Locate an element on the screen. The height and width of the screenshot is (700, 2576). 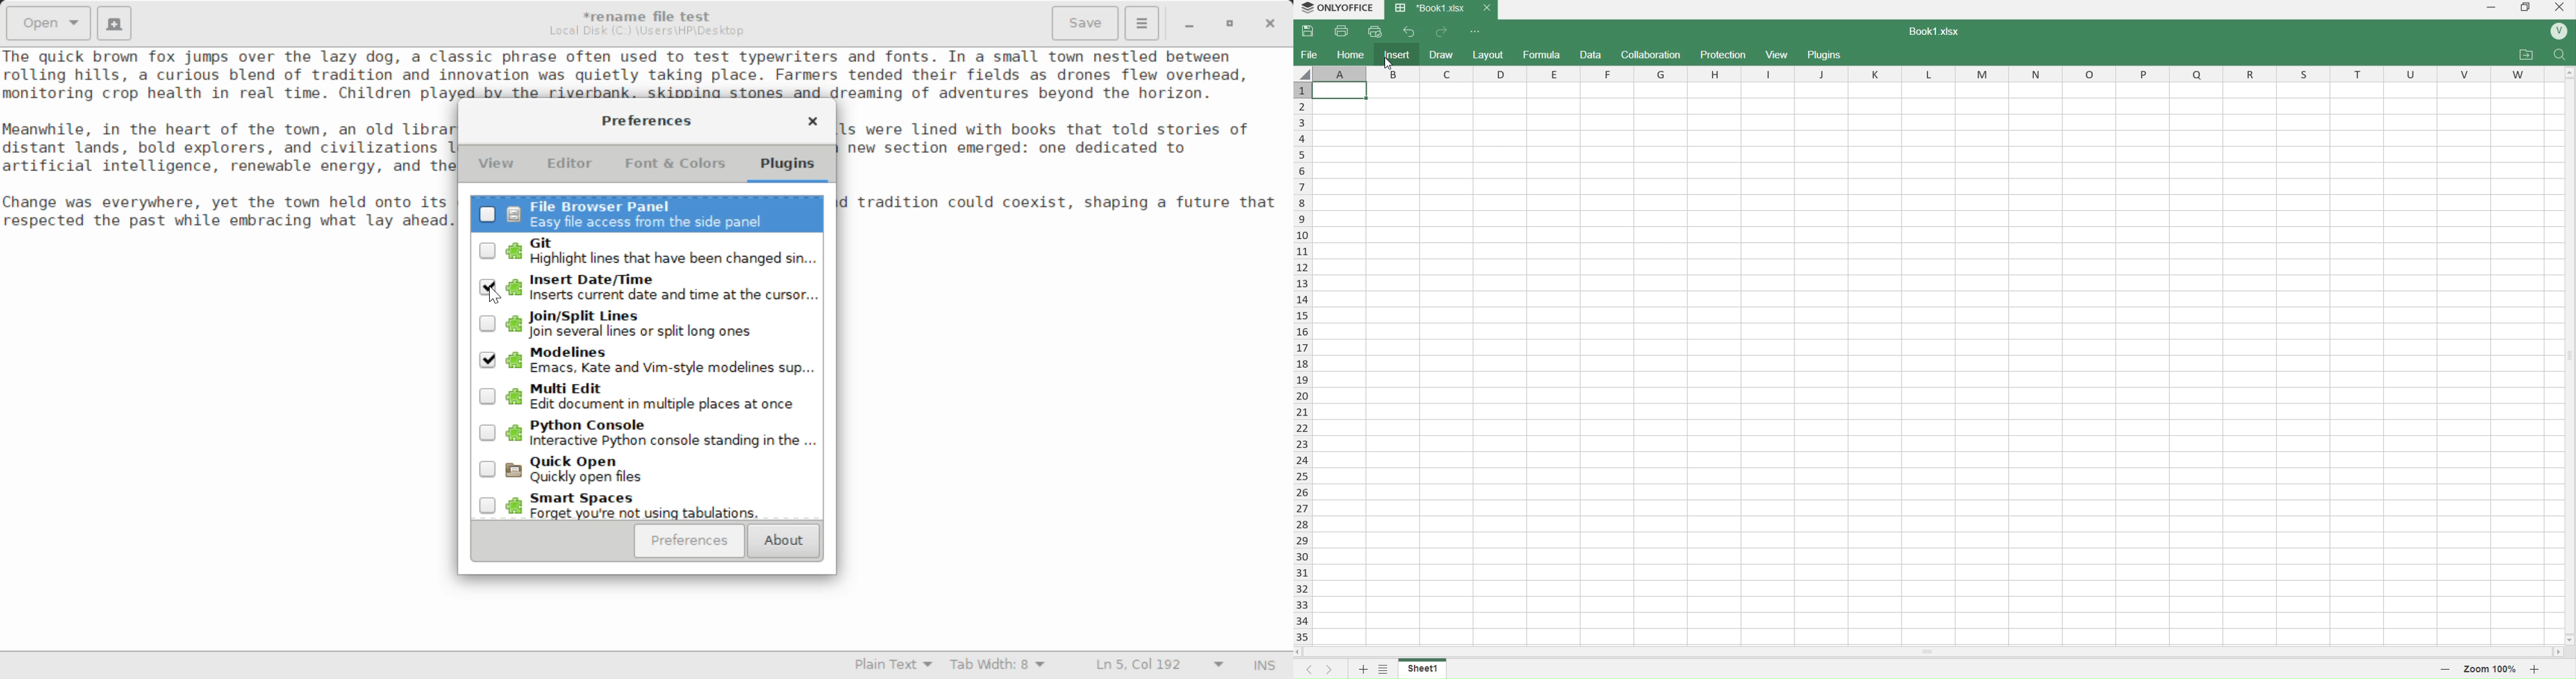
draw is located at coordinates (1441, 56).